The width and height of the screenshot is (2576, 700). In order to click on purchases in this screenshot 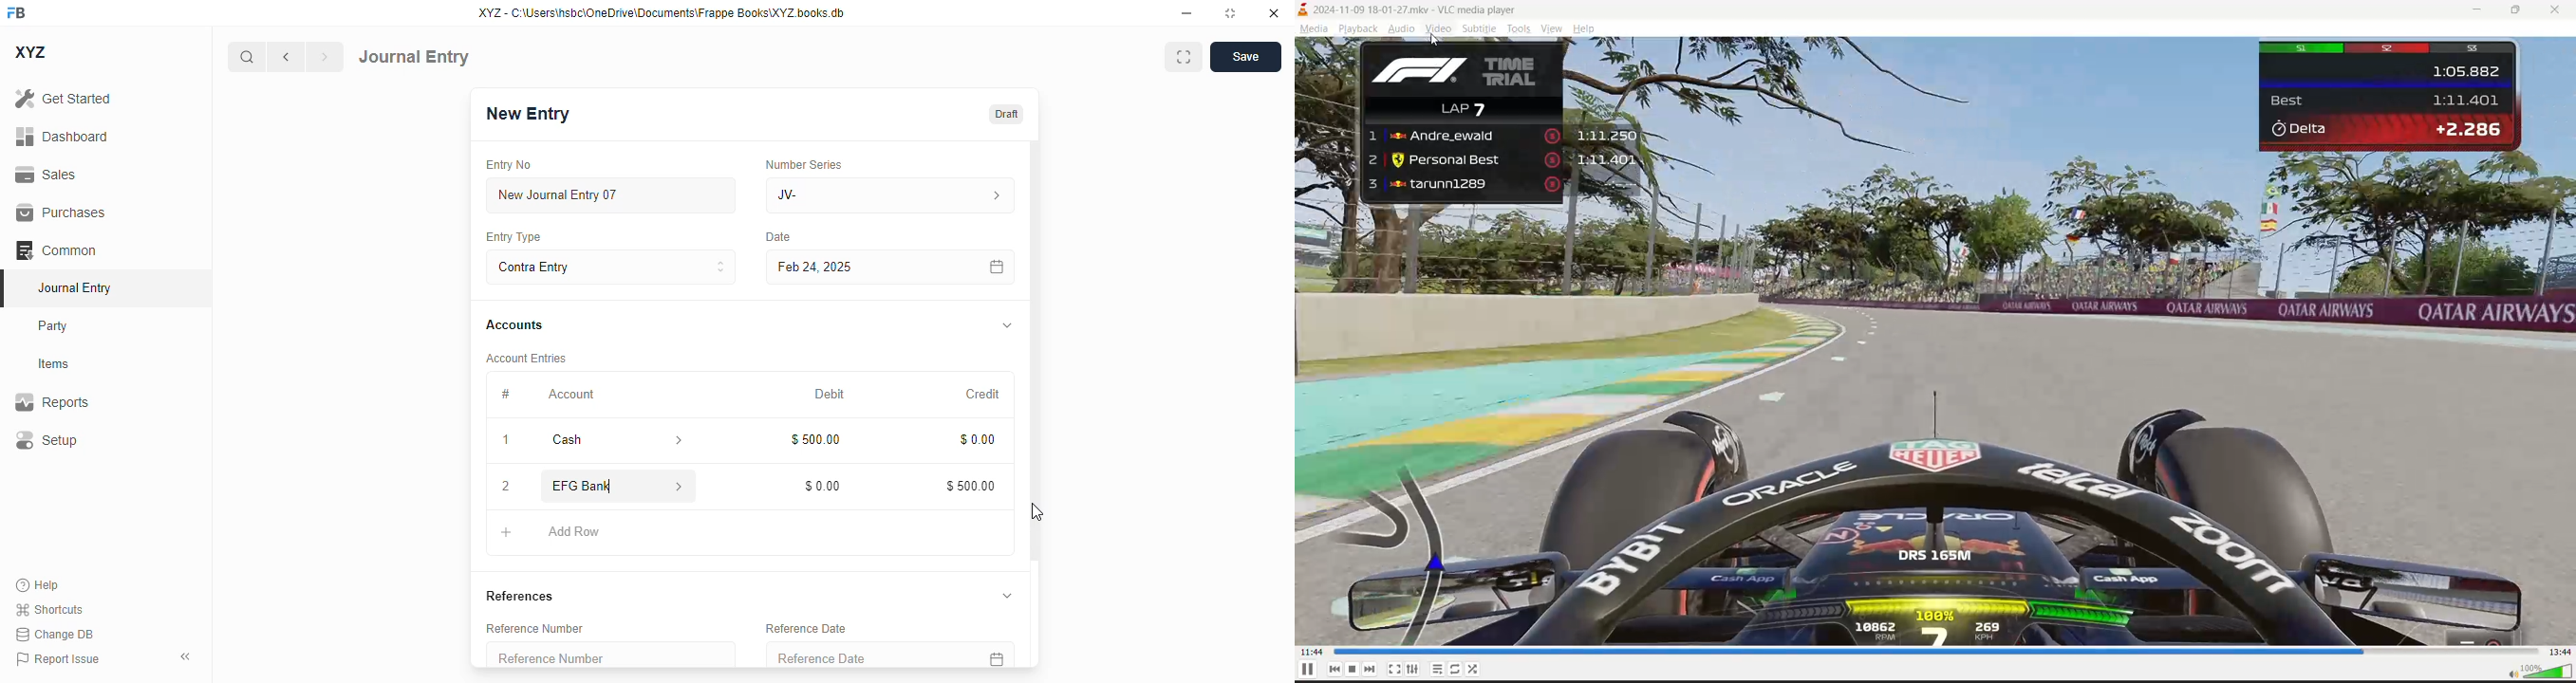, I will do `click(63, 212)`.